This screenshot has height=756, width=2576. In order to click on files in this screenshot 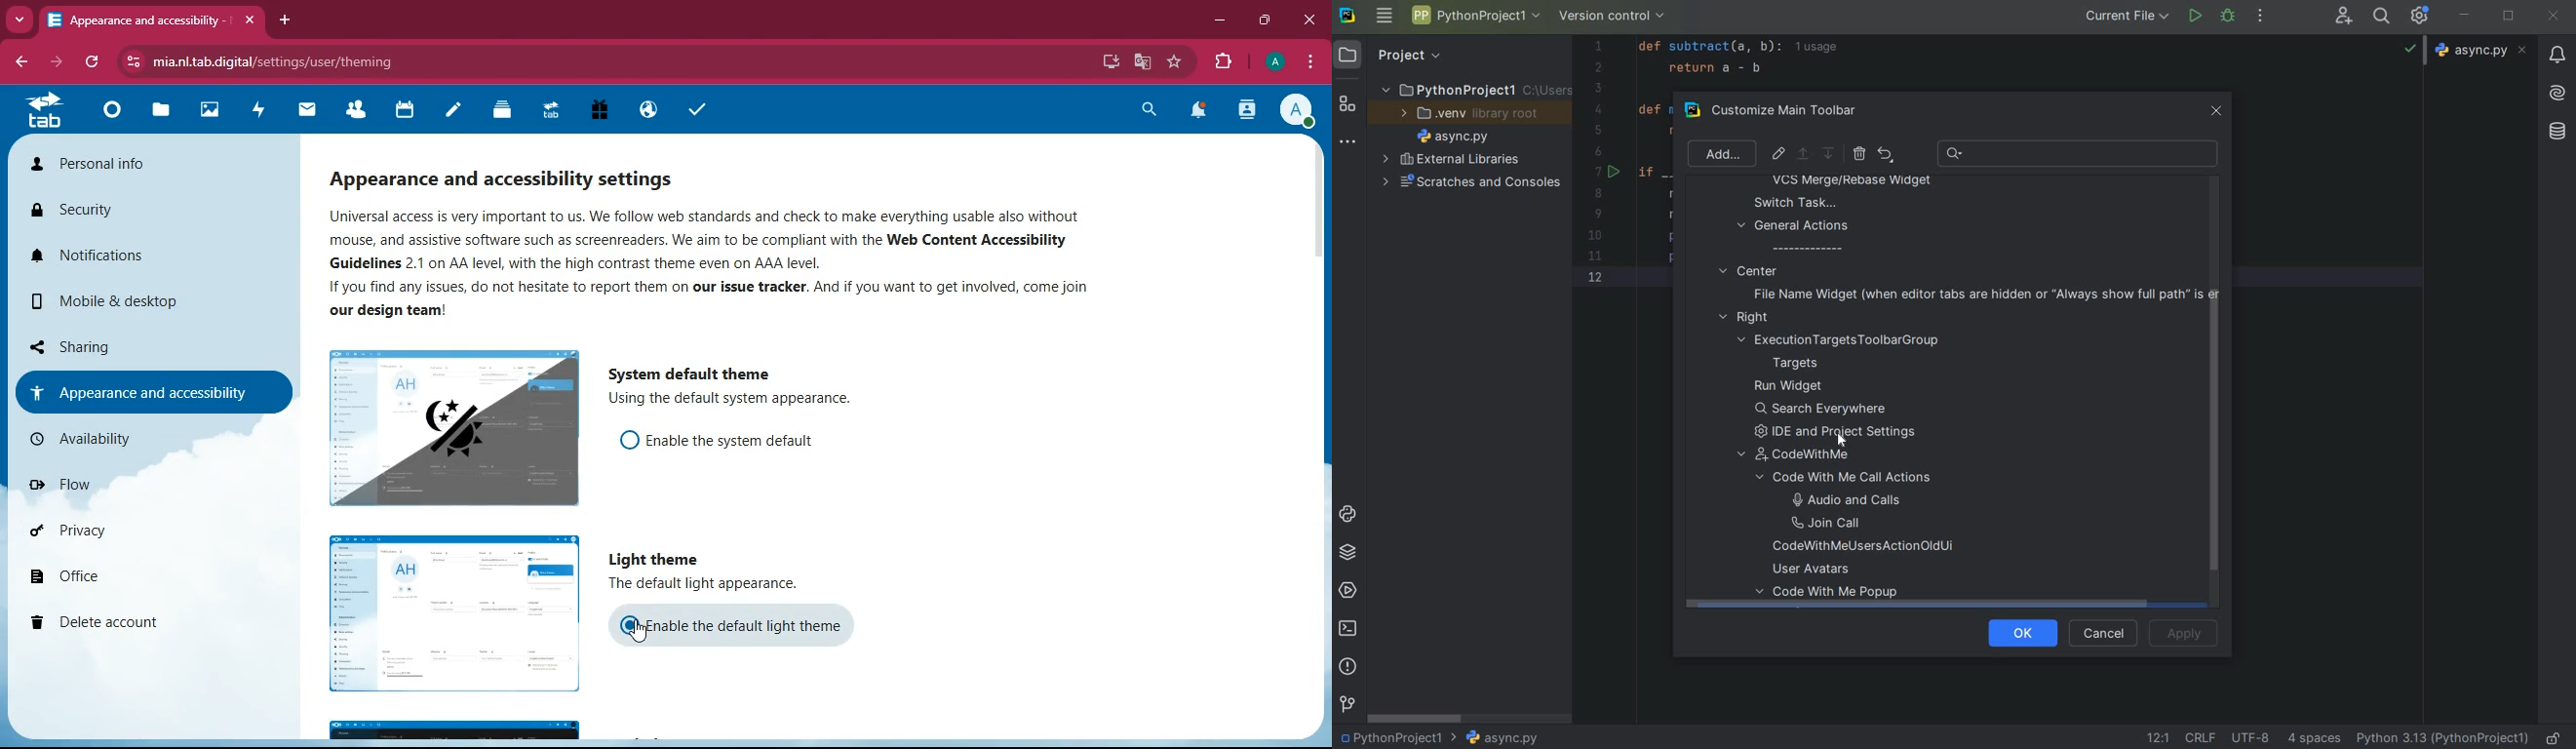, I will do `click(159, 111)`.